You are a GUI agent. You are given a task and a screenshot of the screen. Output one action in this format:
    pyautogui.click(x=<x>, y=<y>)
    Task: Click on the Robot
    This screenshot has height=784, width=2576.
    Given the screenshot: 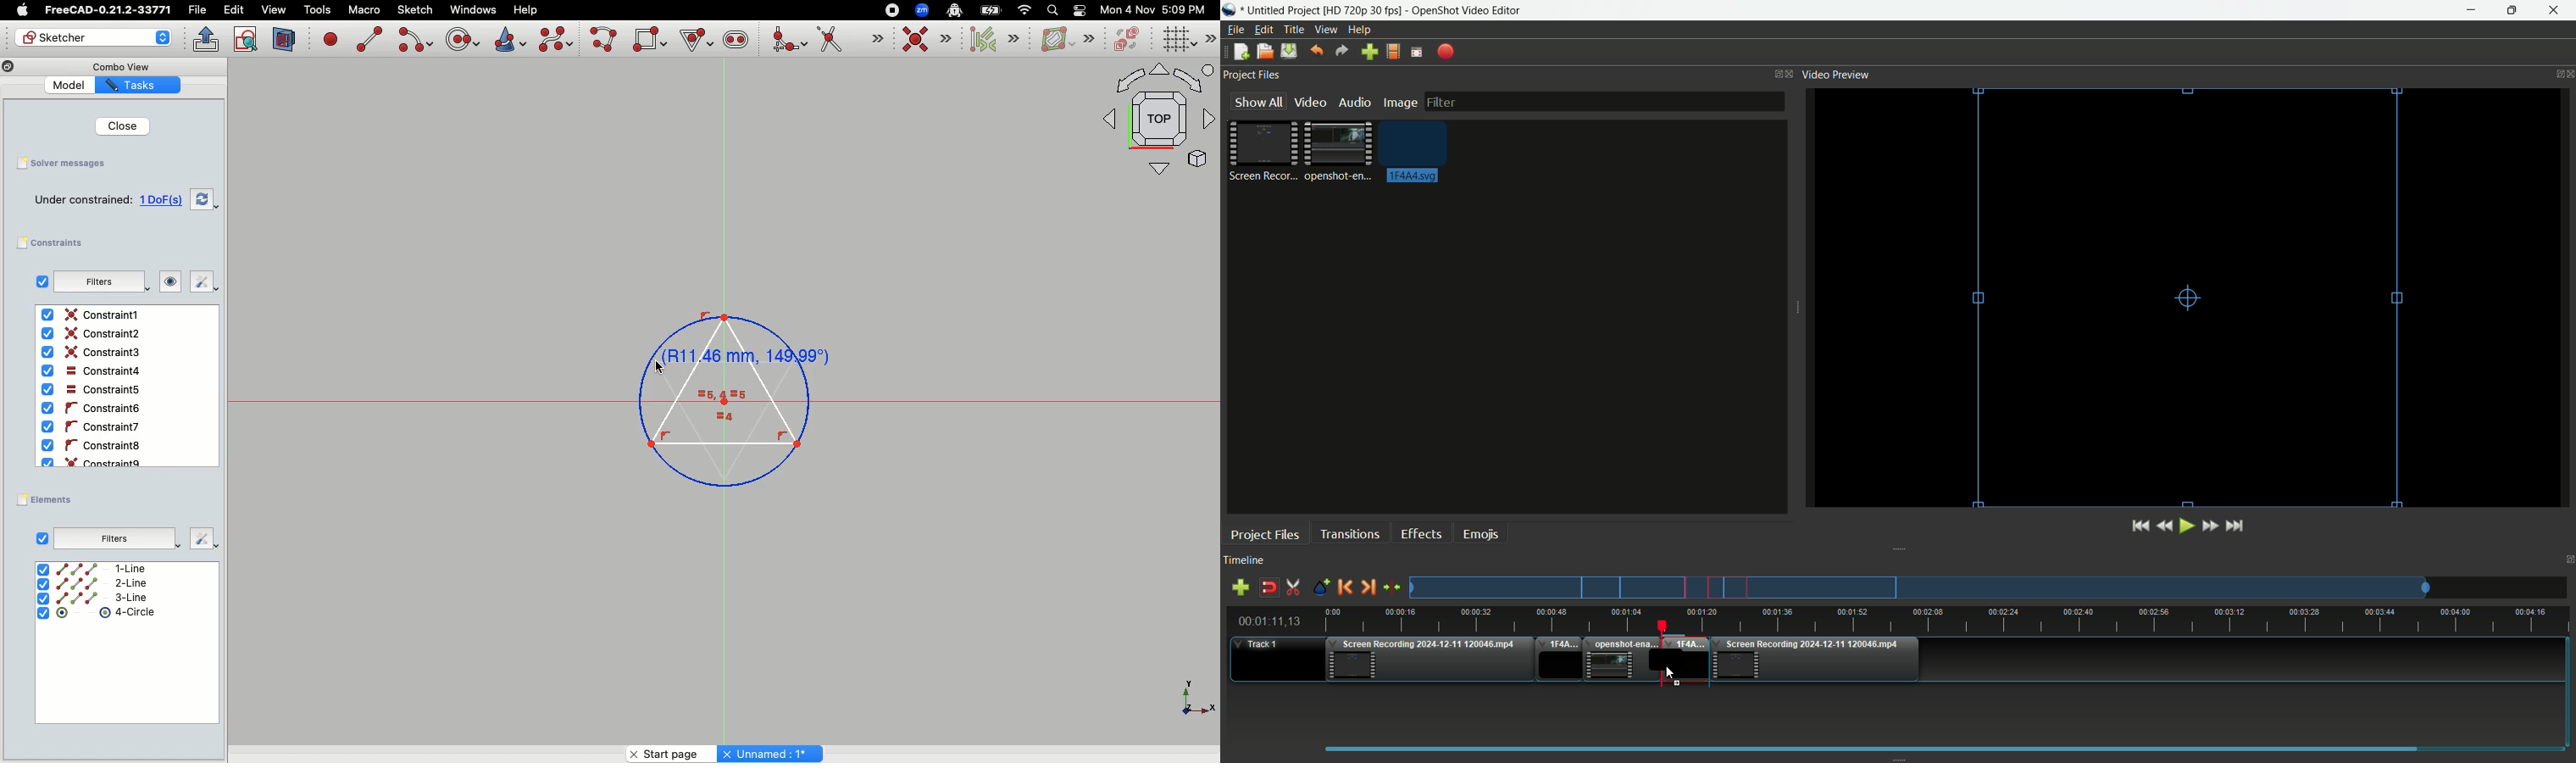 What is the action you would take?
    pyautogui.click(x=954, y=12)
    